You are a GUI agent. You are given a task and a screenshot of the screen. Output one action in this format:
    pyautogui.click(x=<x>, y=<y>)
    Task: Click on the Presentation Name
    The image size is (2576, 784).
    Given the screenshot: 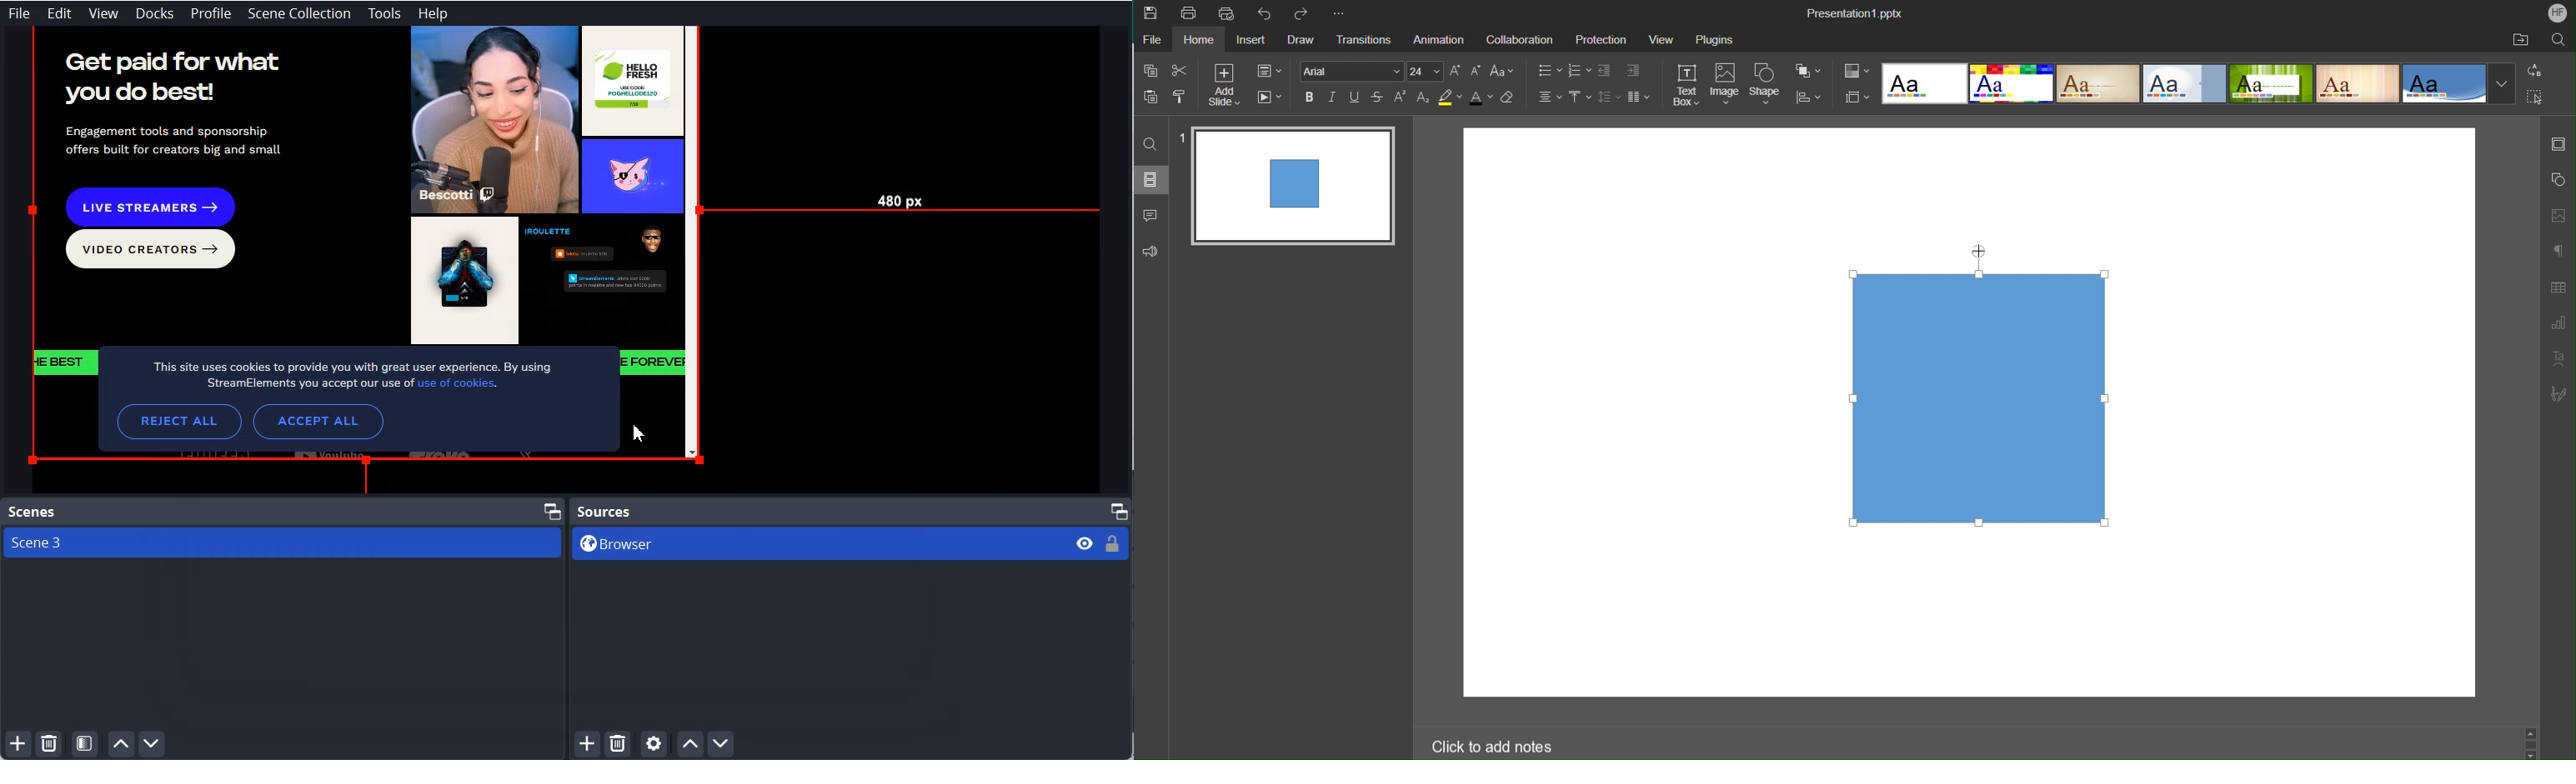 What is the action you would take?
    pyautogui.click(x=1856, y=13)
    